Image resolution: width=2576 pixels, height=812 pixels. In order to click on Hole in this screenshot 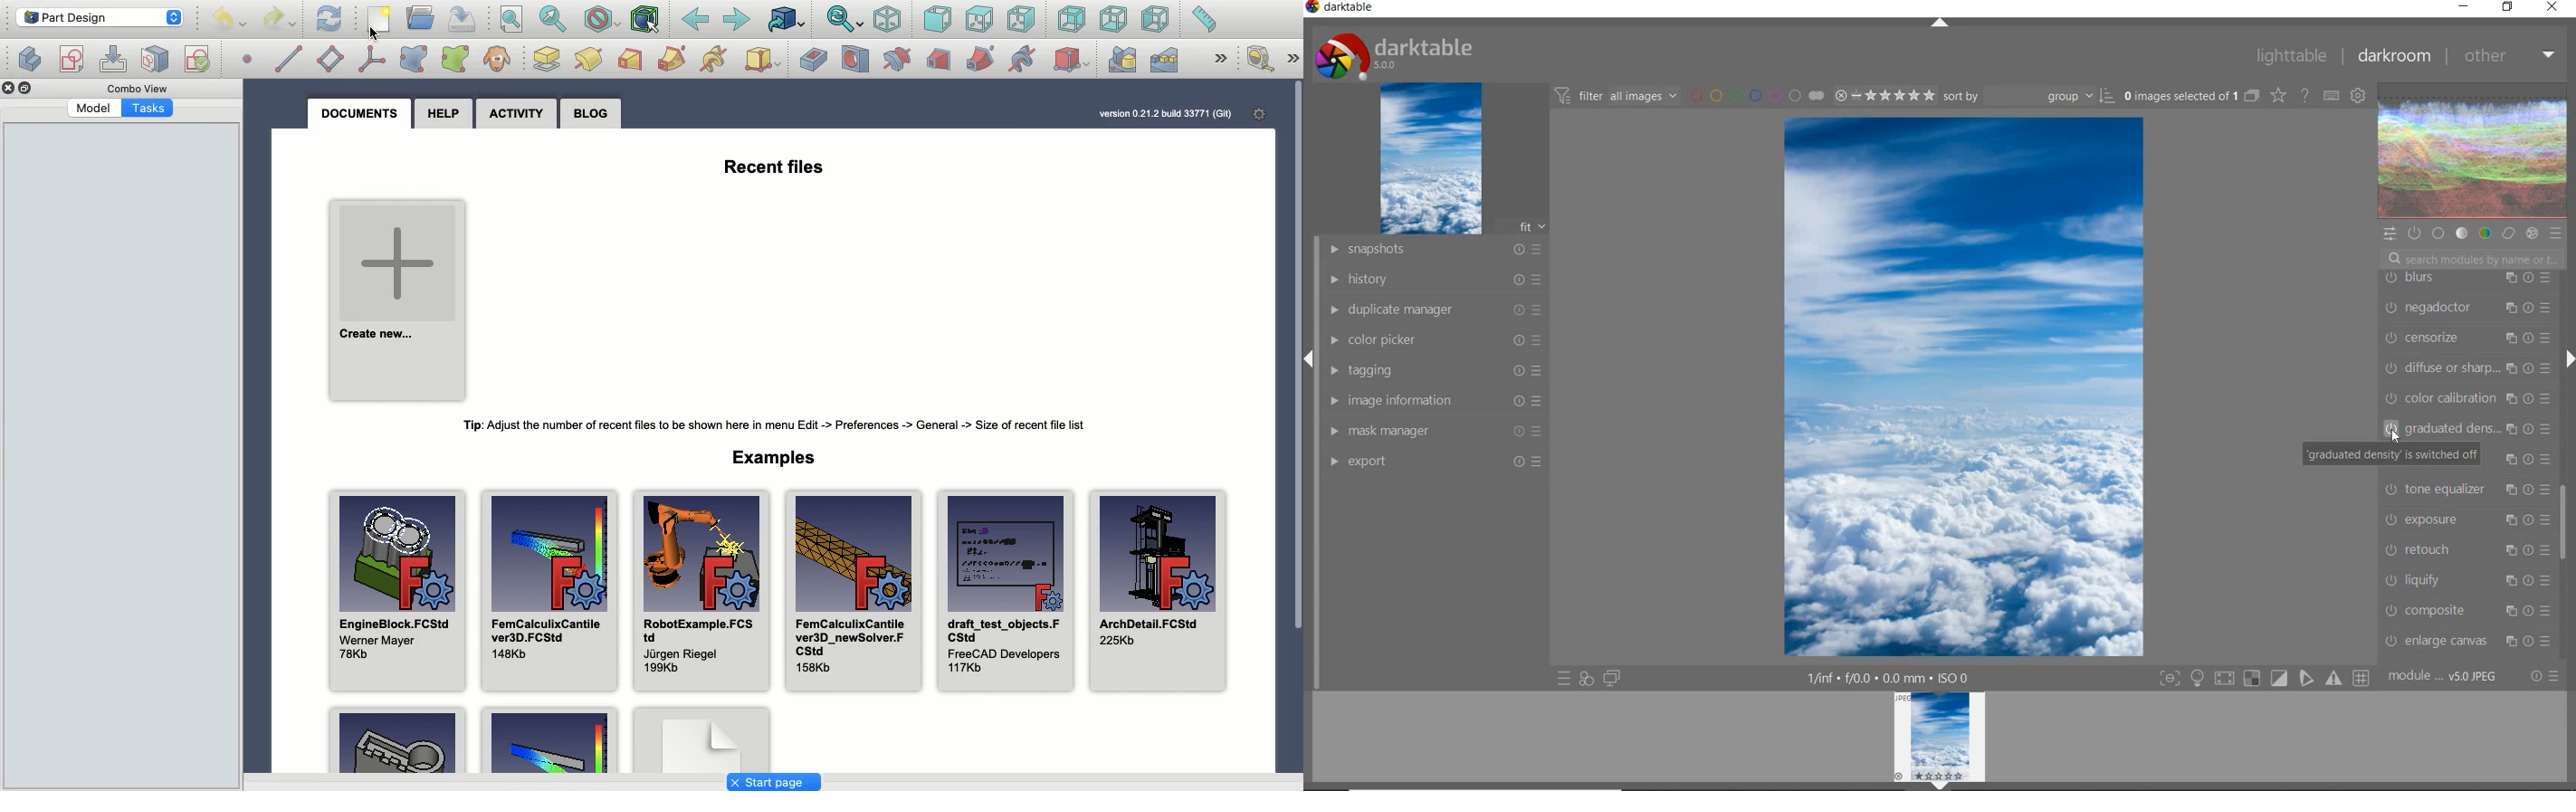, I will do `click(855, 60)`.